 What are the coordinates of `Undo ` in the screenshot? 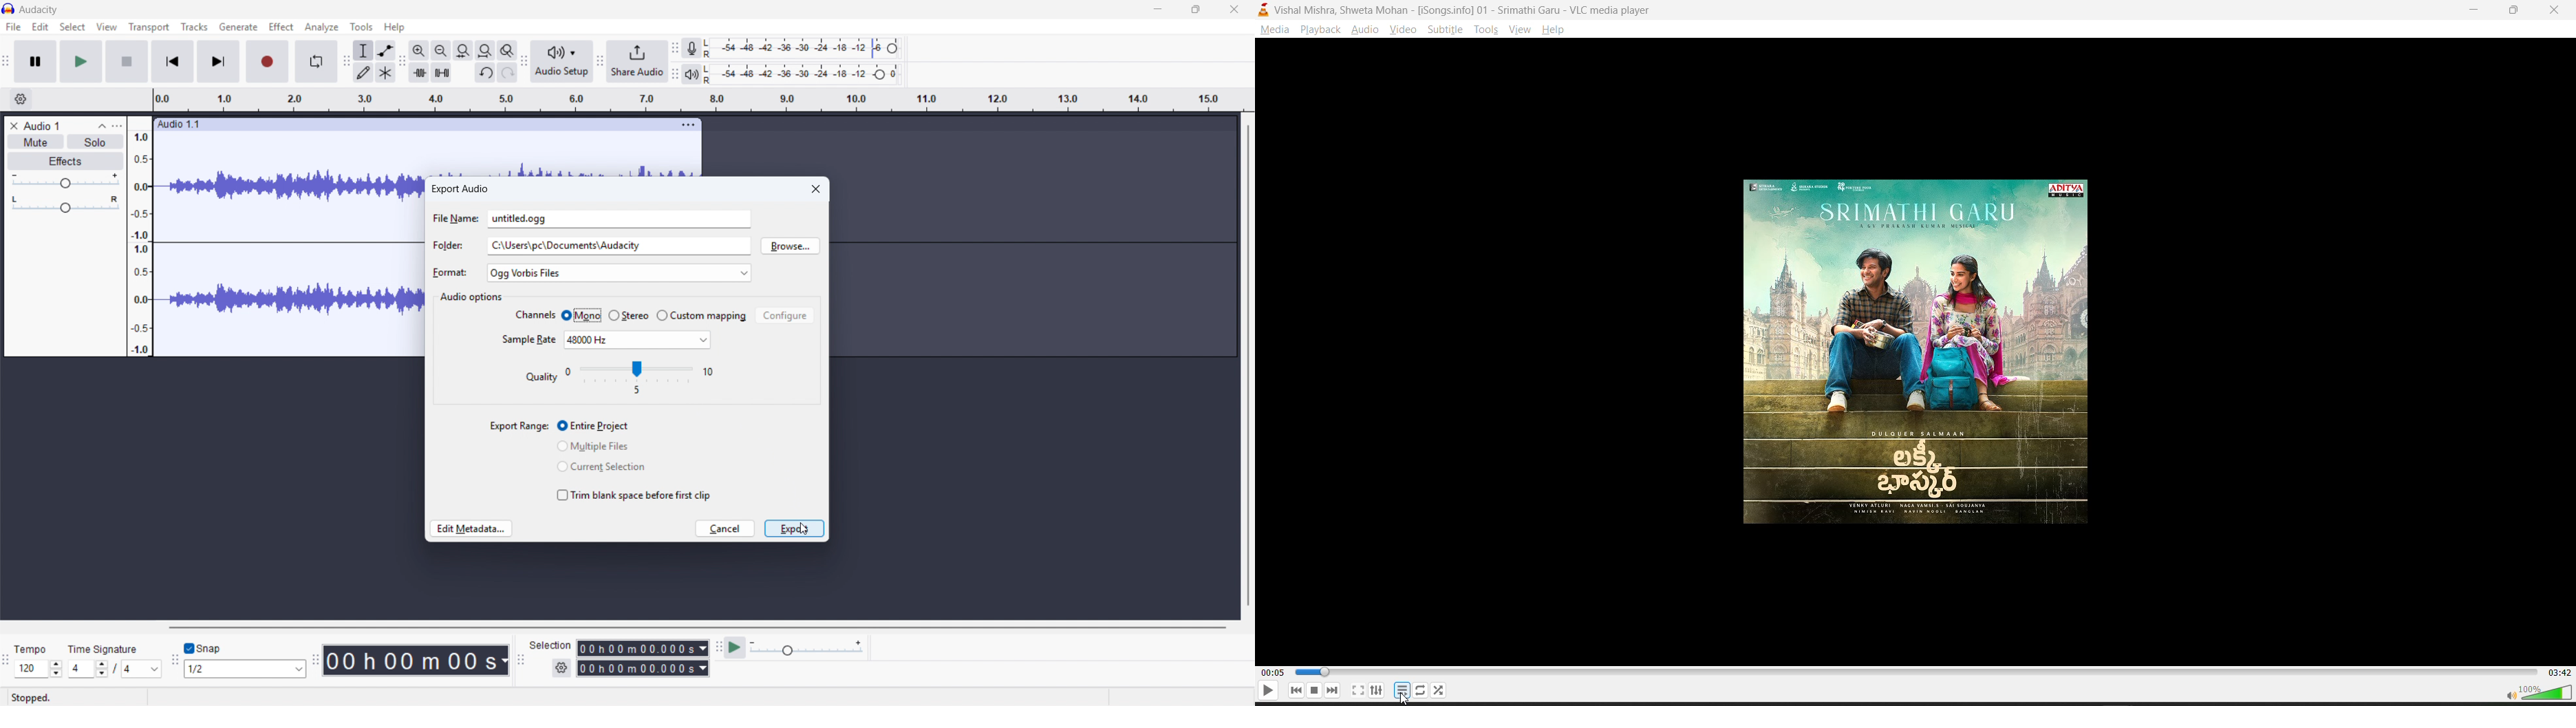 It's located at (486, 72).